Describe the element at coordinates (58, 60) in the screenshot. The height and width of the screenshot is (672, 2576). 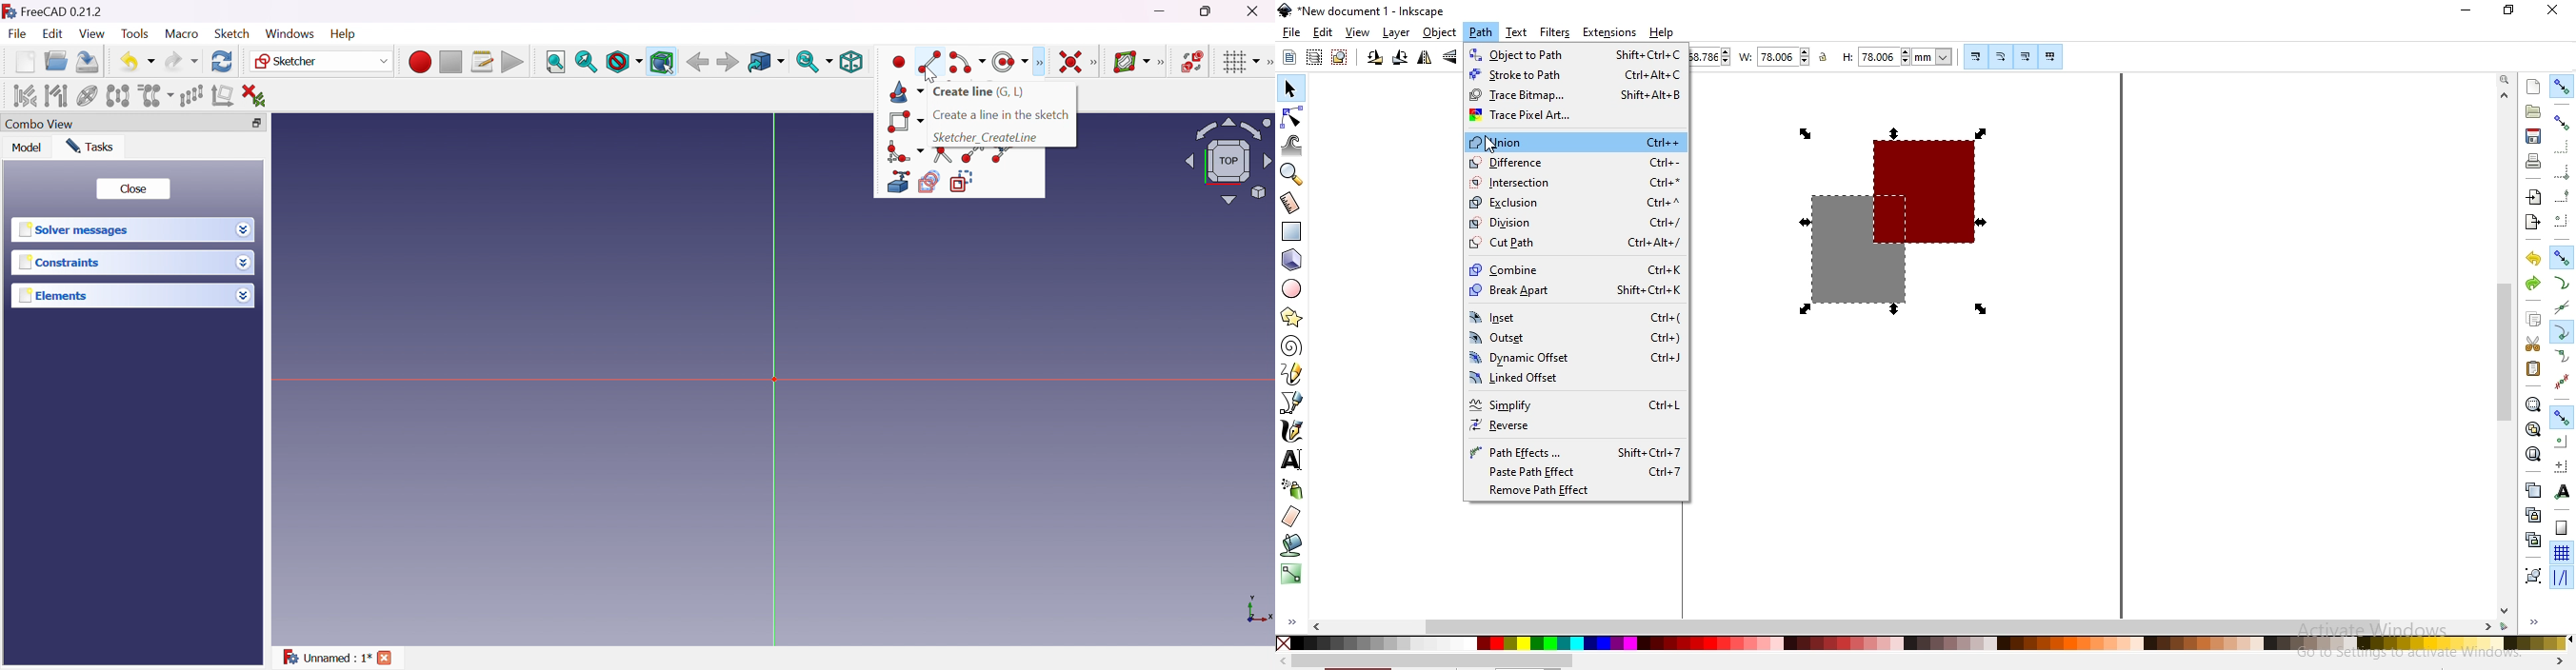
I see `Open` at that location.